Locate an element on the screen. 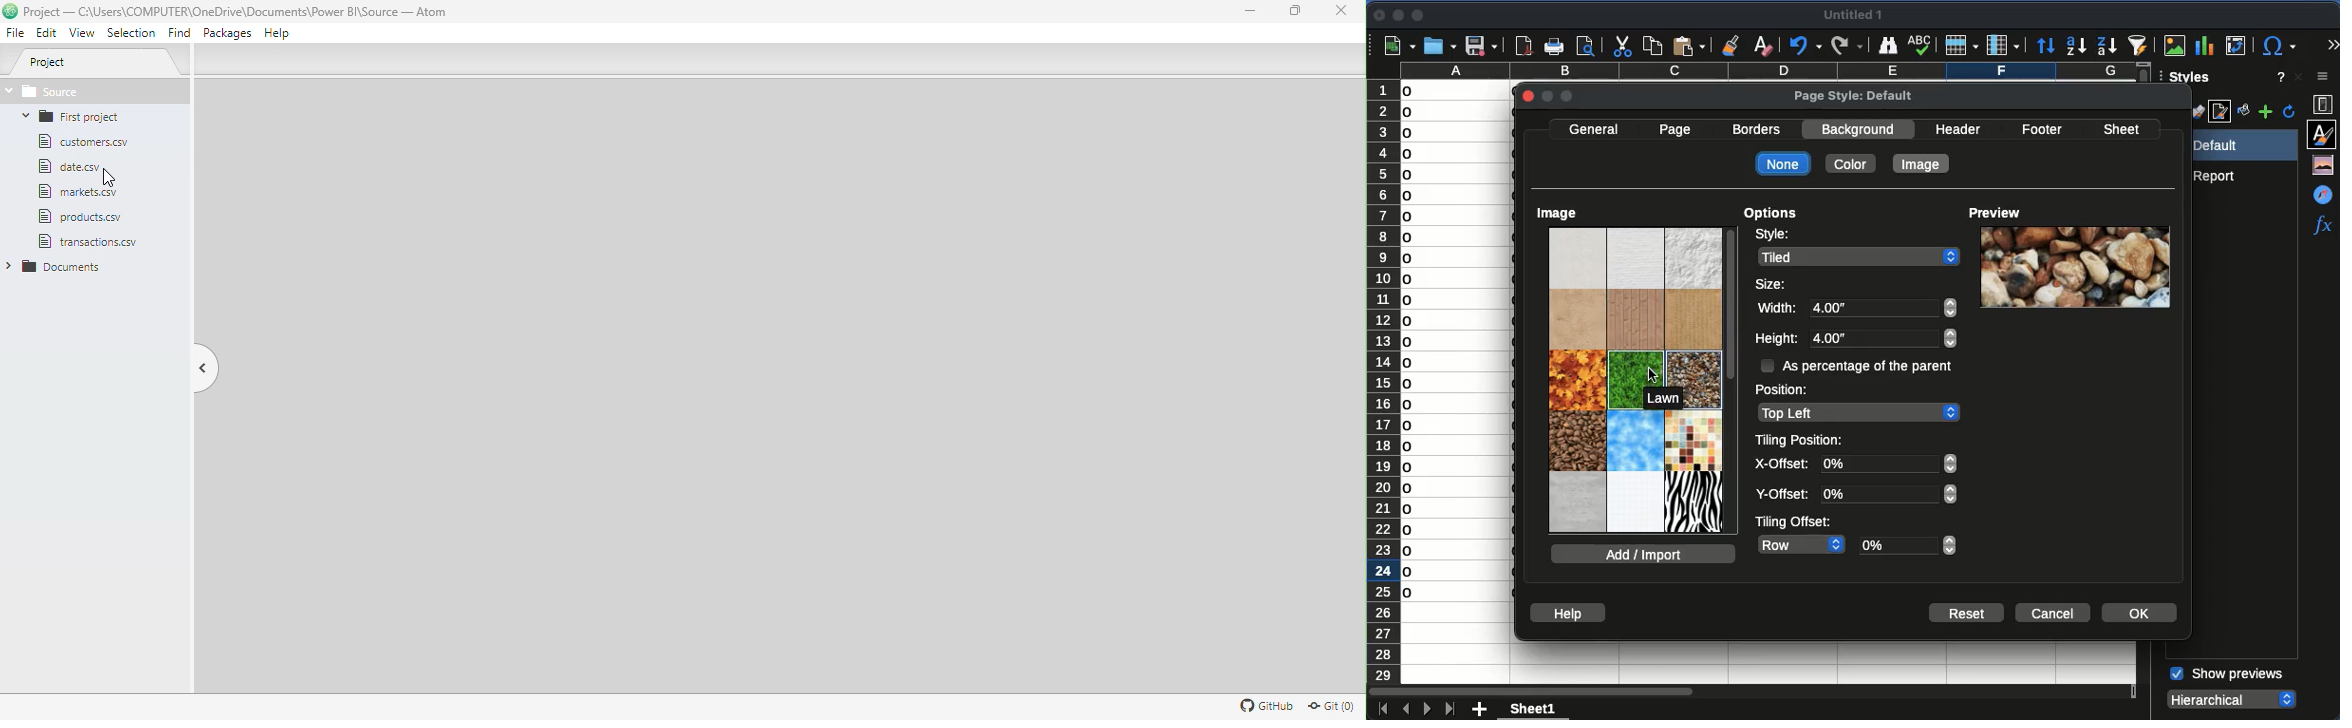 The height and width of the screenshot is (728, 2352). drawing styles is located at coordinates (2198, 111).